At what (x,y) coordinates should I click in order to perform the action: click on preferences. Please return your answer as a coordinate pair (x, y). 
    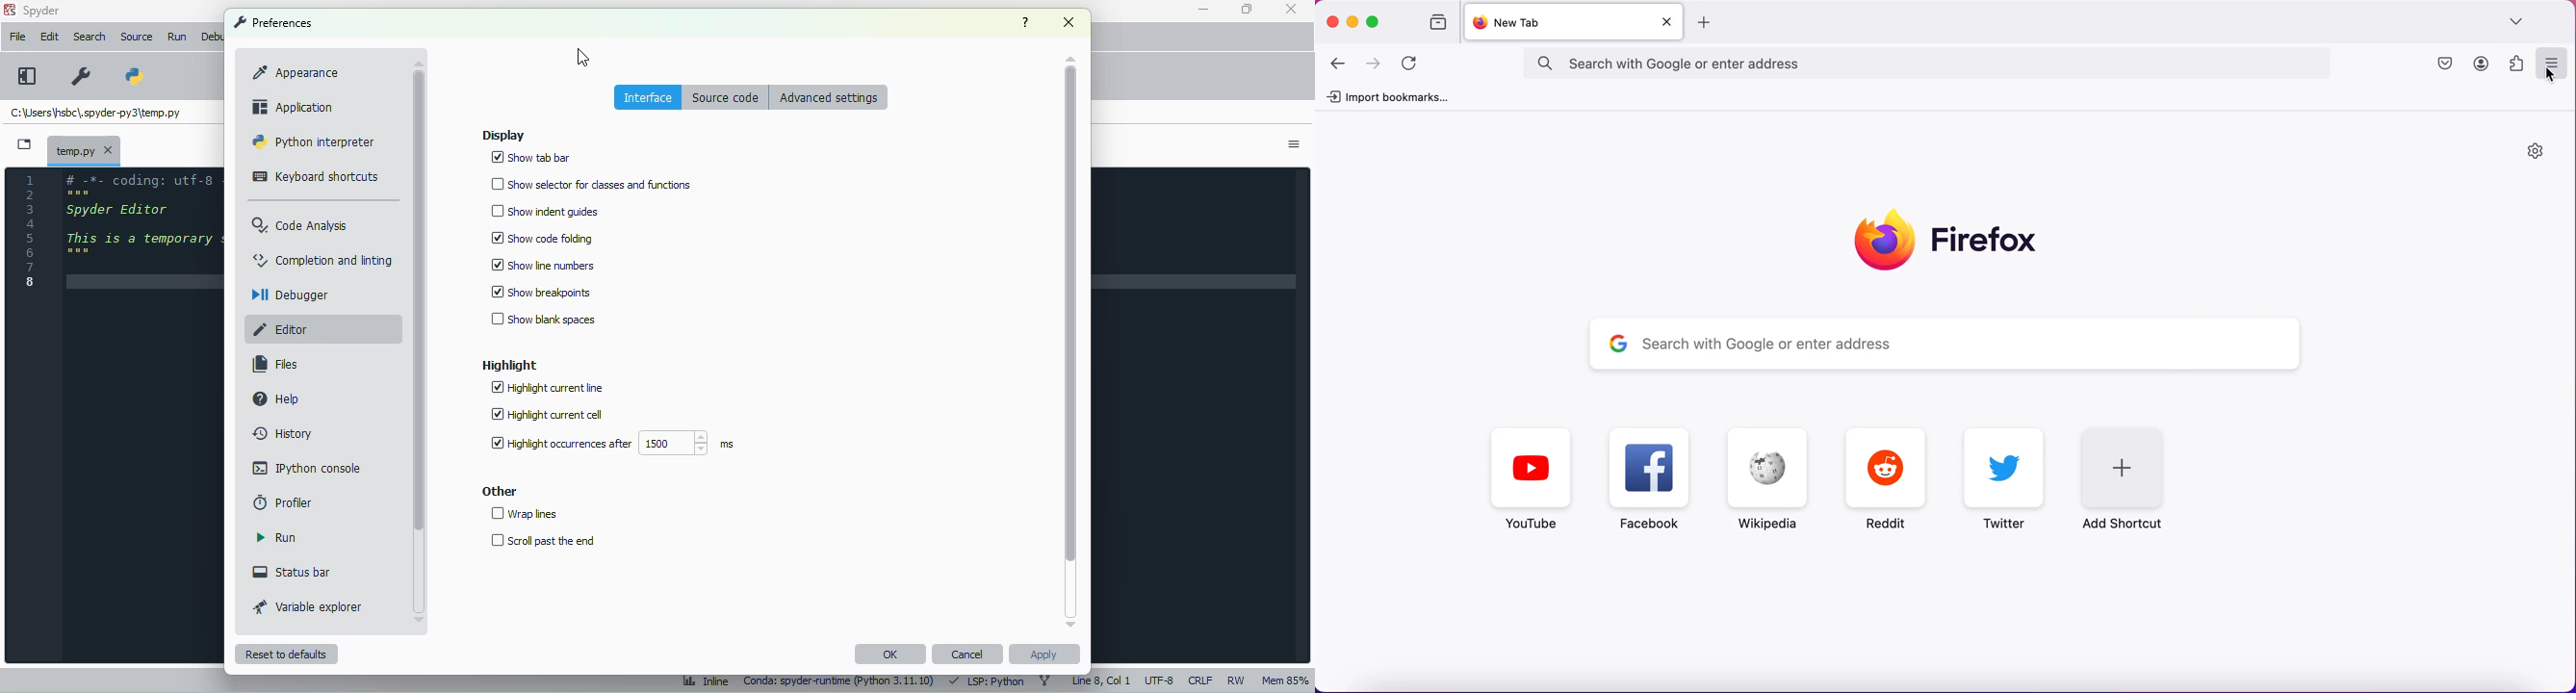
    Looking at the image, I should click on (82, 77).